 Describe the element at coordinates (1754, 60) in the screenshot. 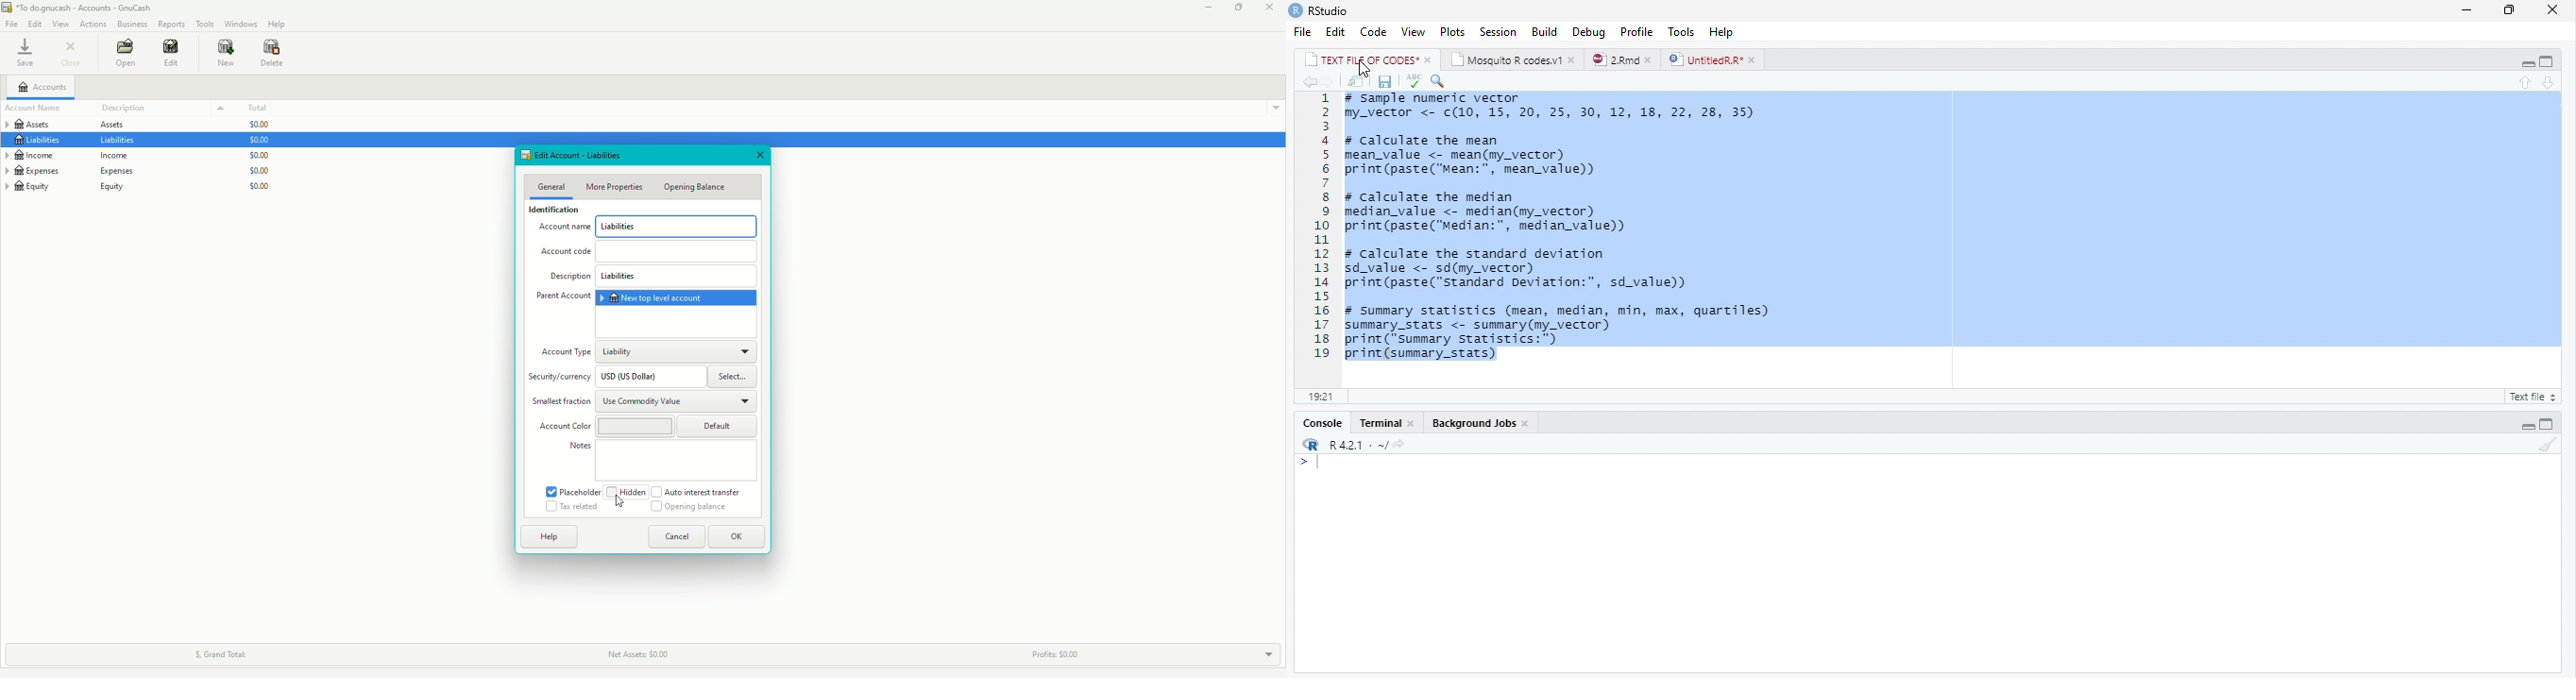

I see `close` at that location.